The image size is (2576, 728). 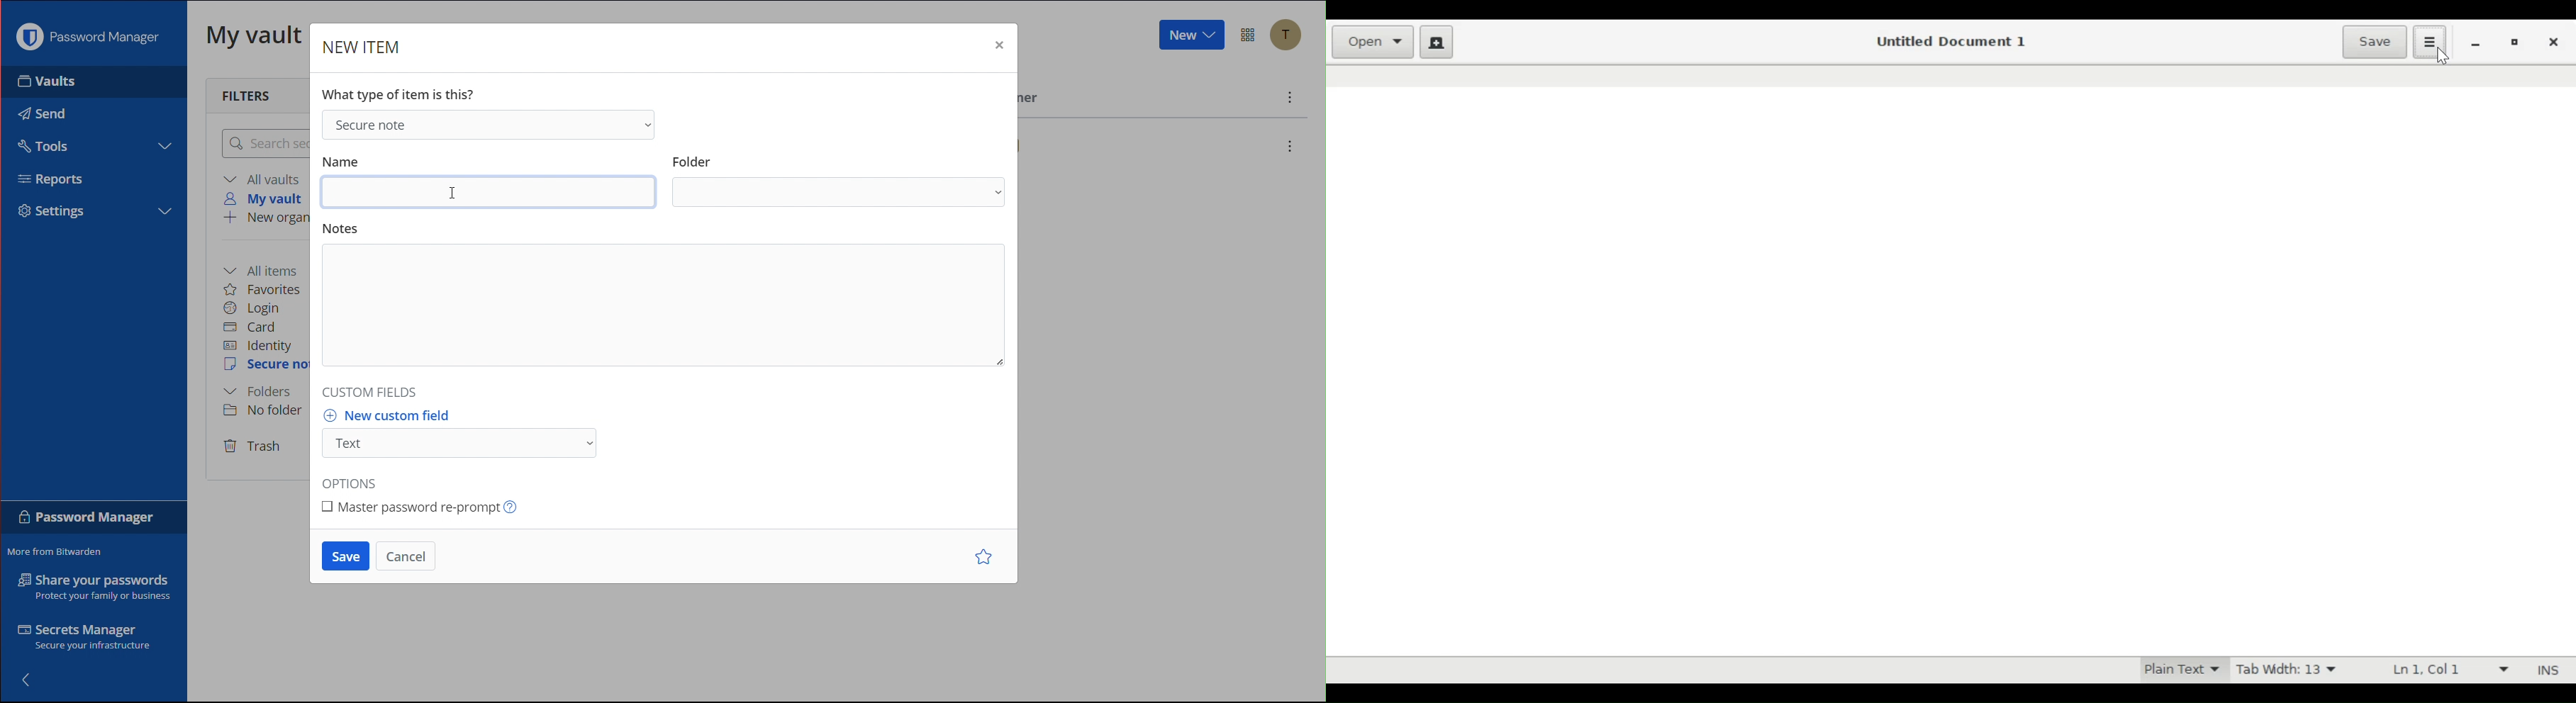 I want to click on My vault, so click(x=267, y=198).